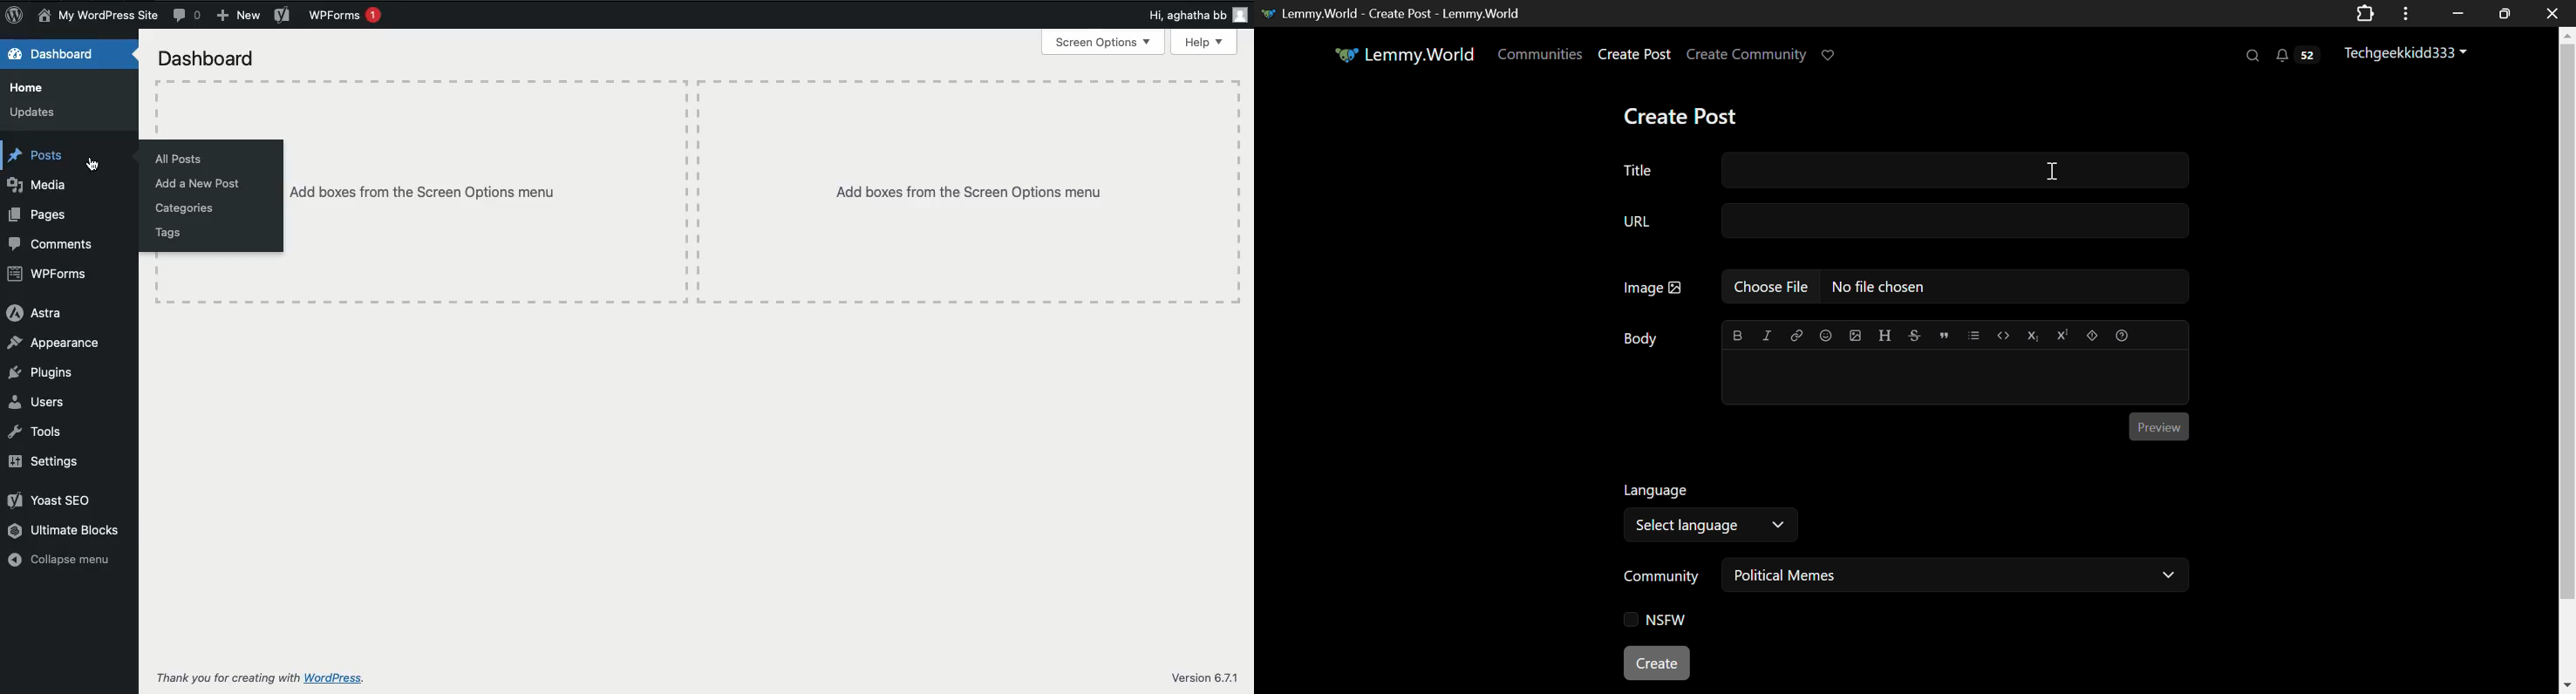 The image size is (2576, 700). Describe the element at coordinates (56, 53) in the screenshot. I see `Dashboard` at that location.